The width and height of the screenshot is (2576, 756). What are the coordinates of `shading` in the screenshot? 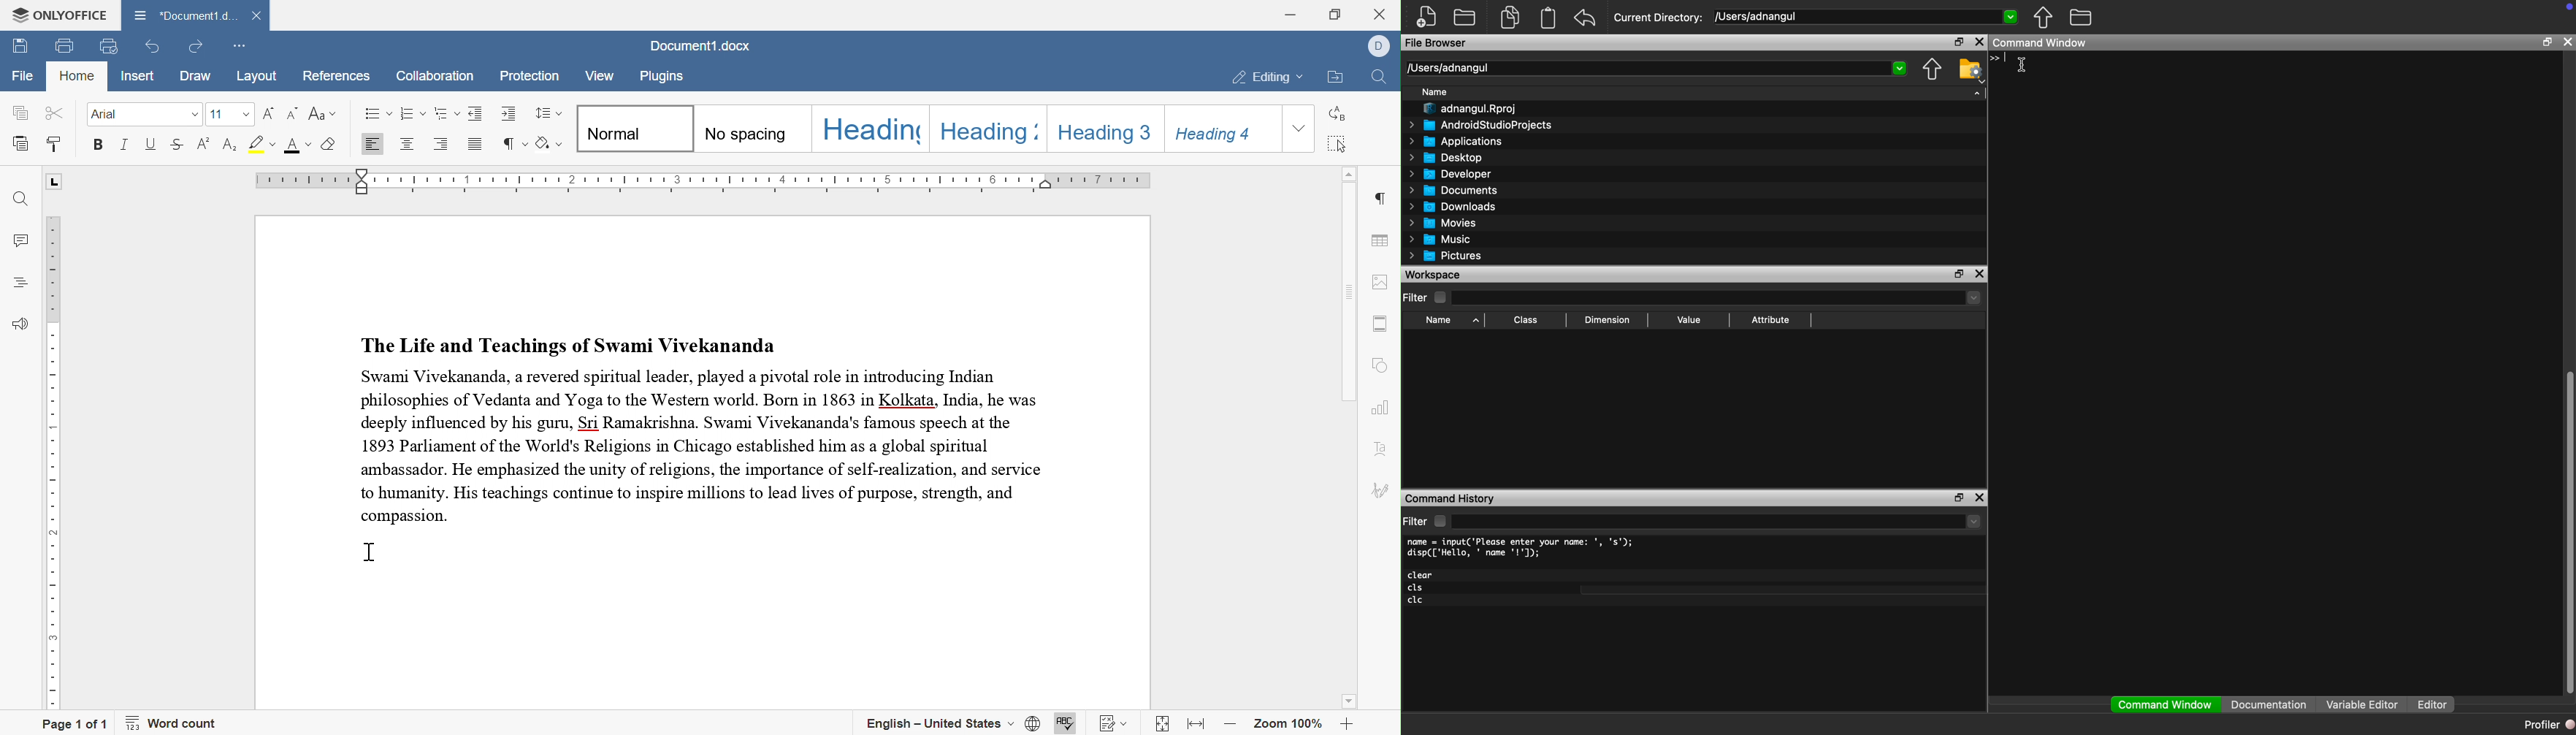 It's located at (551, 143).